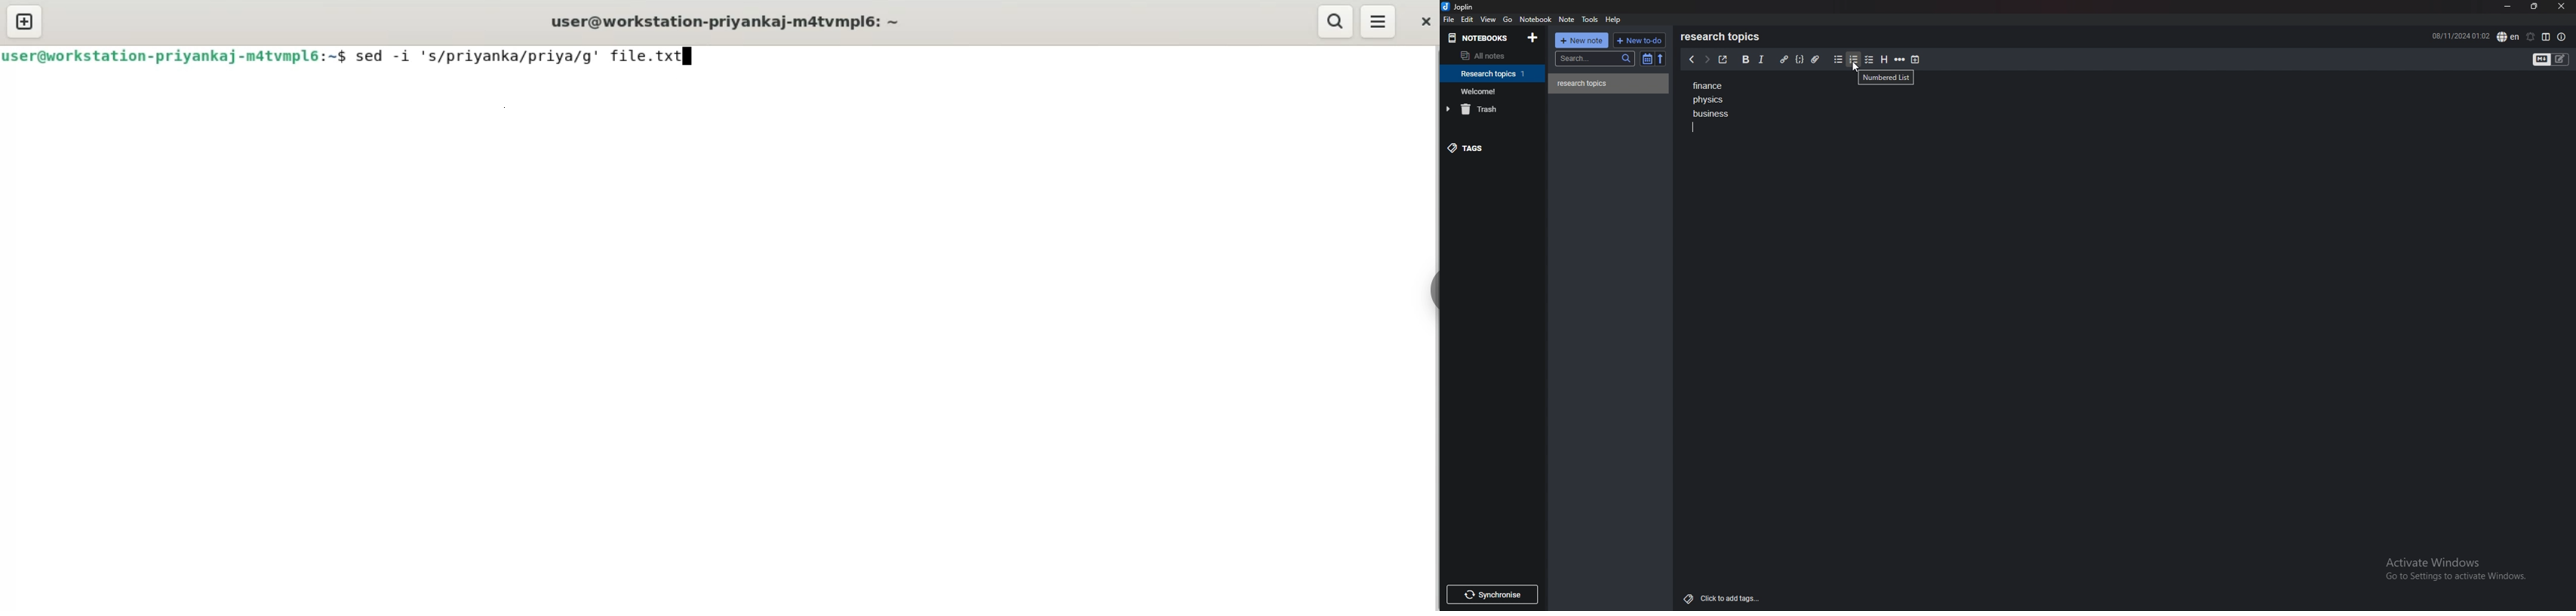  What do you see at coordinates (1432, 291) in the screenshot?
I see `sidebar` at bounding box center [1432, 291].